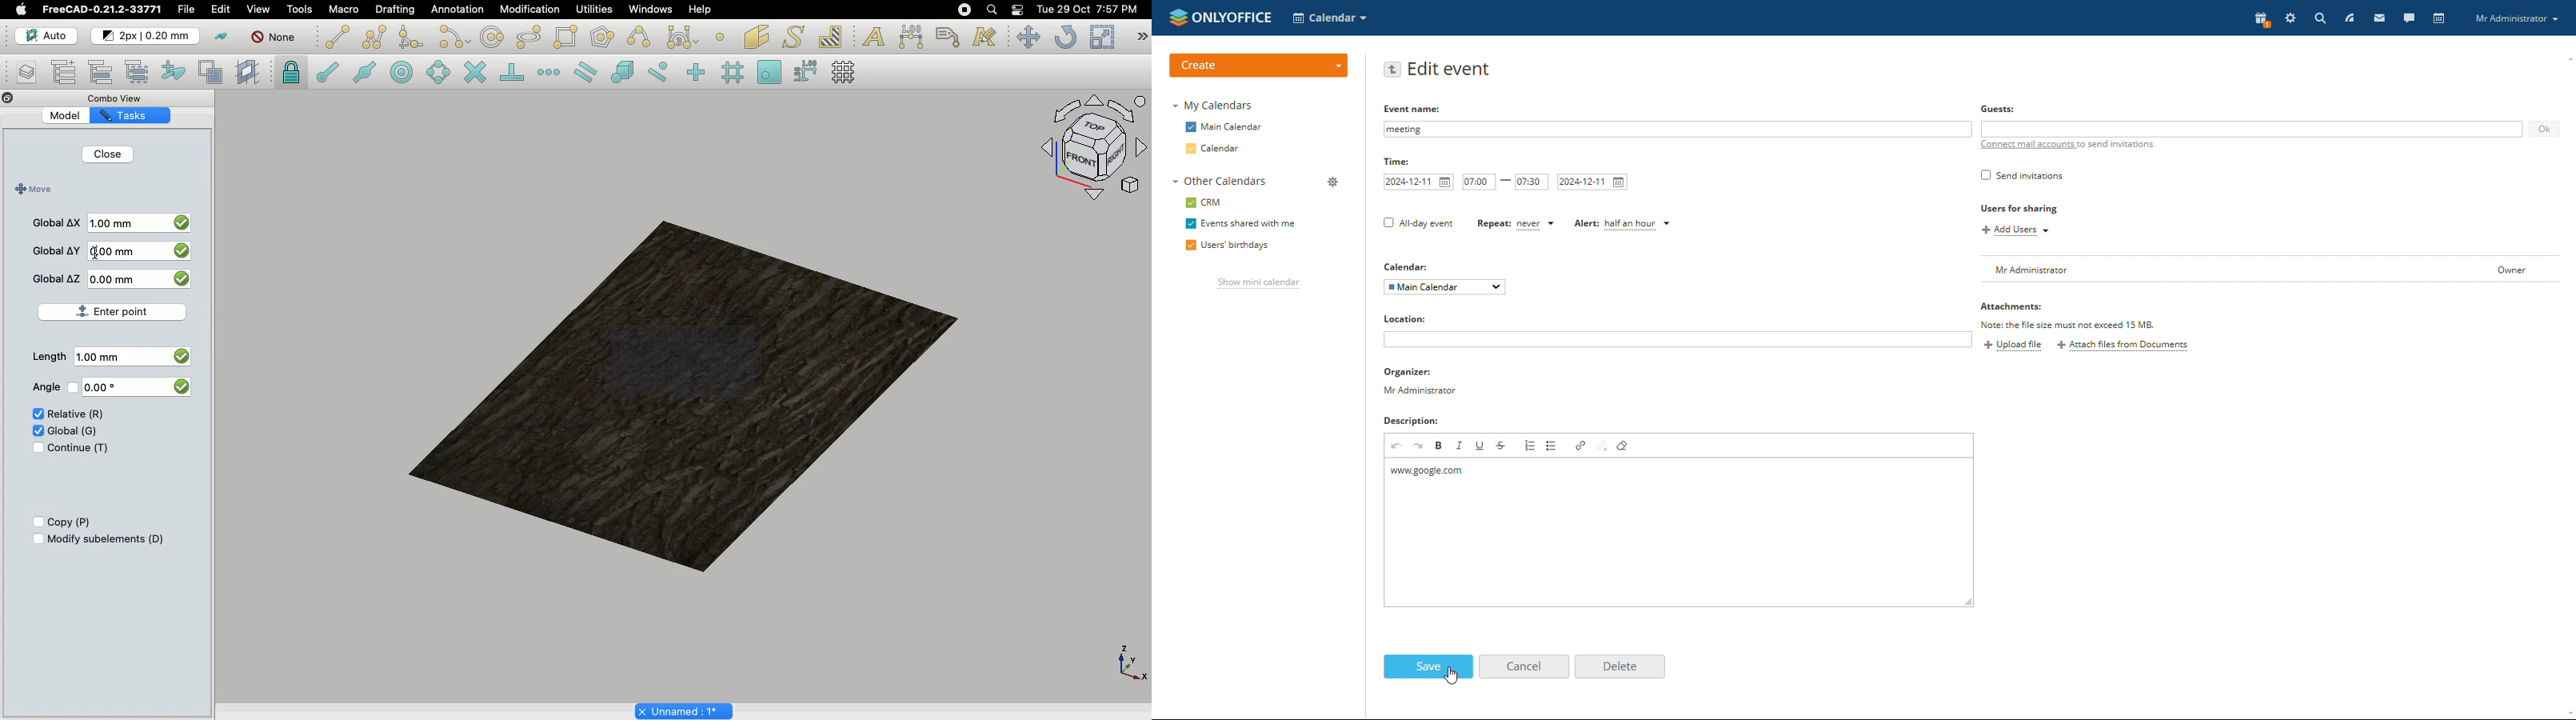 This screenshot has width=2576, height=728. Describe the element at coordinates (1241, 223) in the screenshot. I see `events shared with me` at that location.